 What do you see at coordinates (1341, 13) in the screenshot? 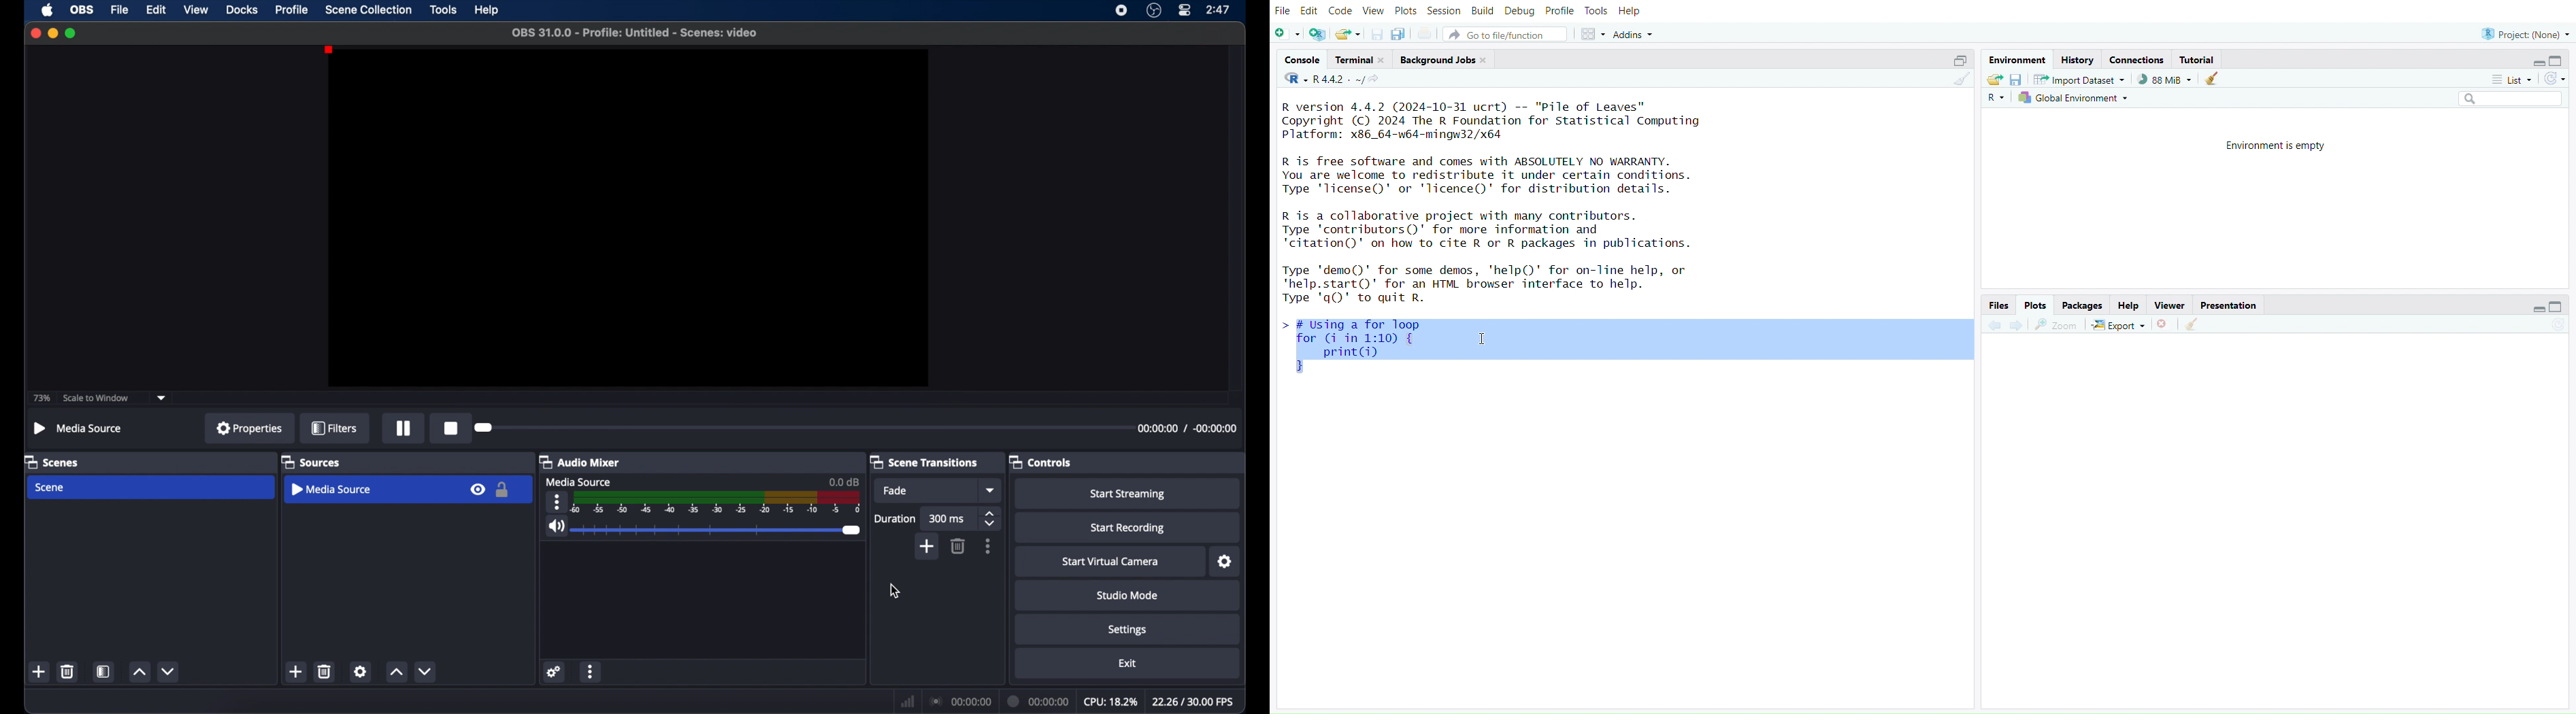
I see `code` at bounding box center [1341, 13].